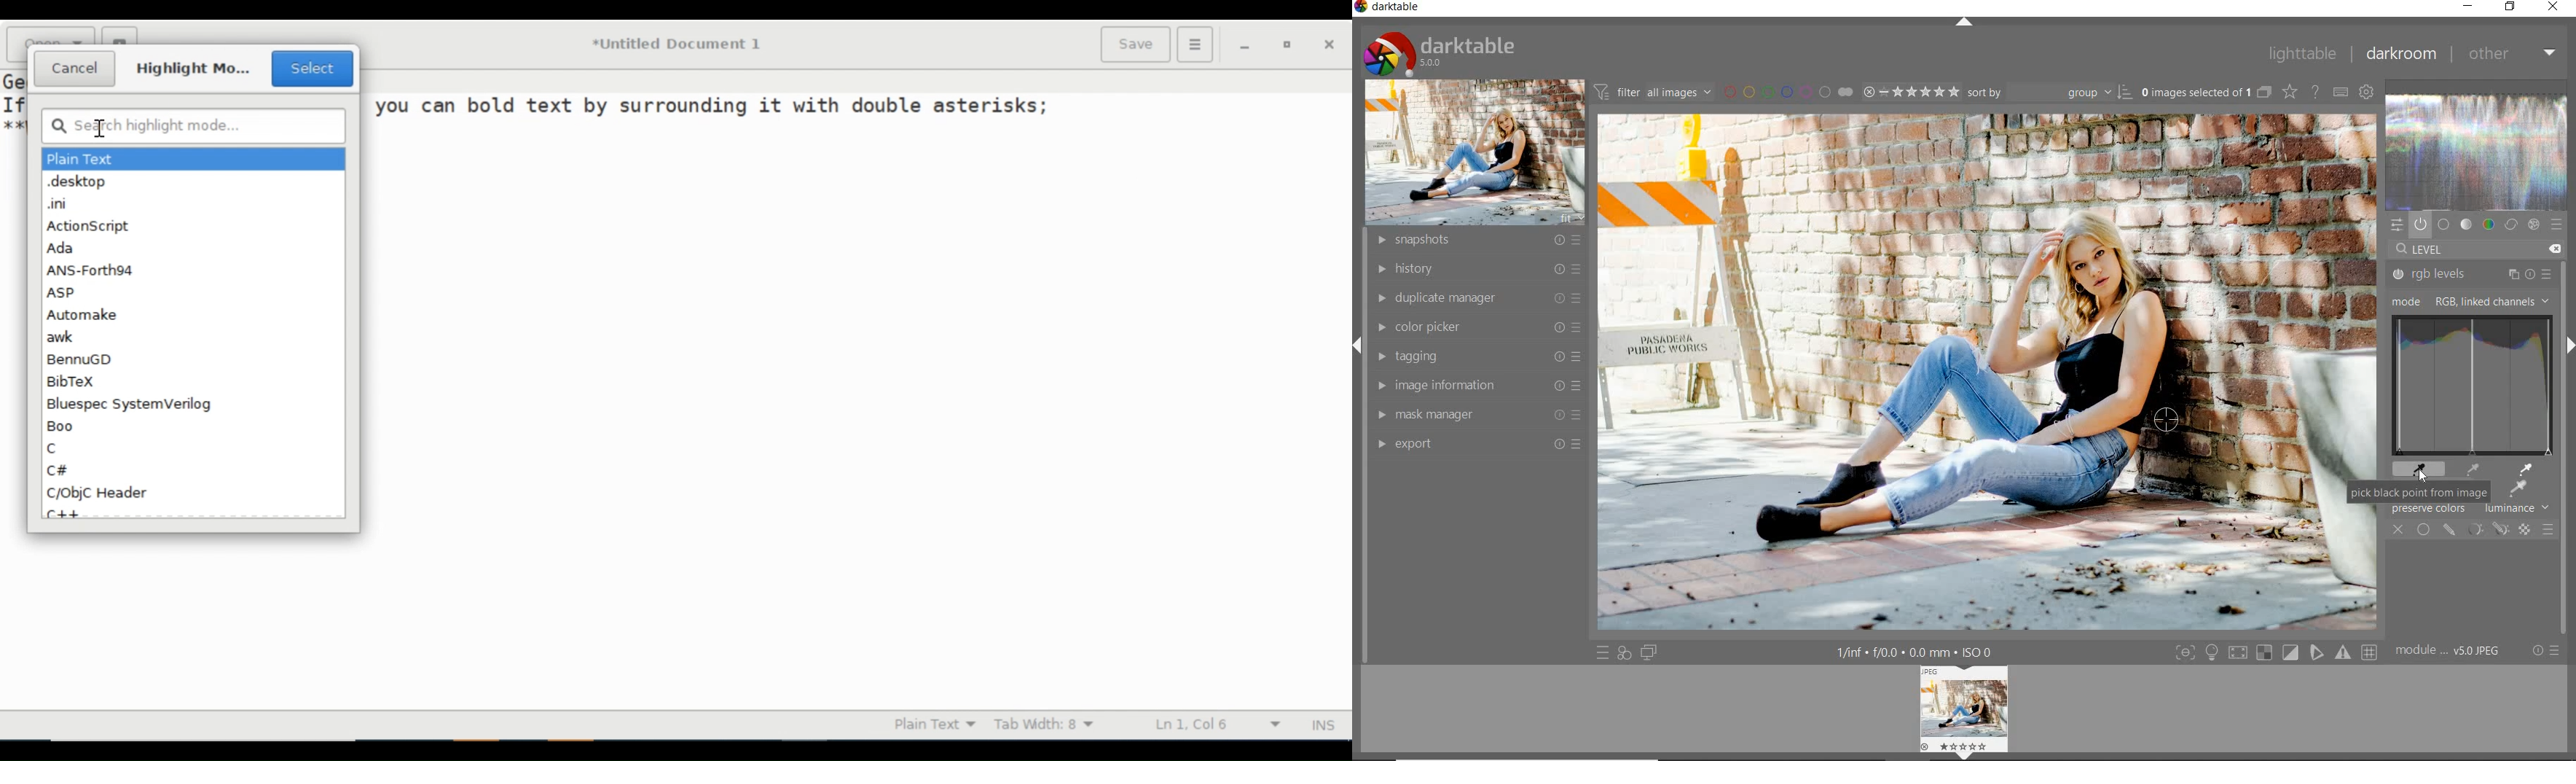 The width and height of the screenshot is (2576, 784). What do you see at coordinates (1650, 91) in the screenshot?
I see `filter all images` at bounding box center [1650, 91].